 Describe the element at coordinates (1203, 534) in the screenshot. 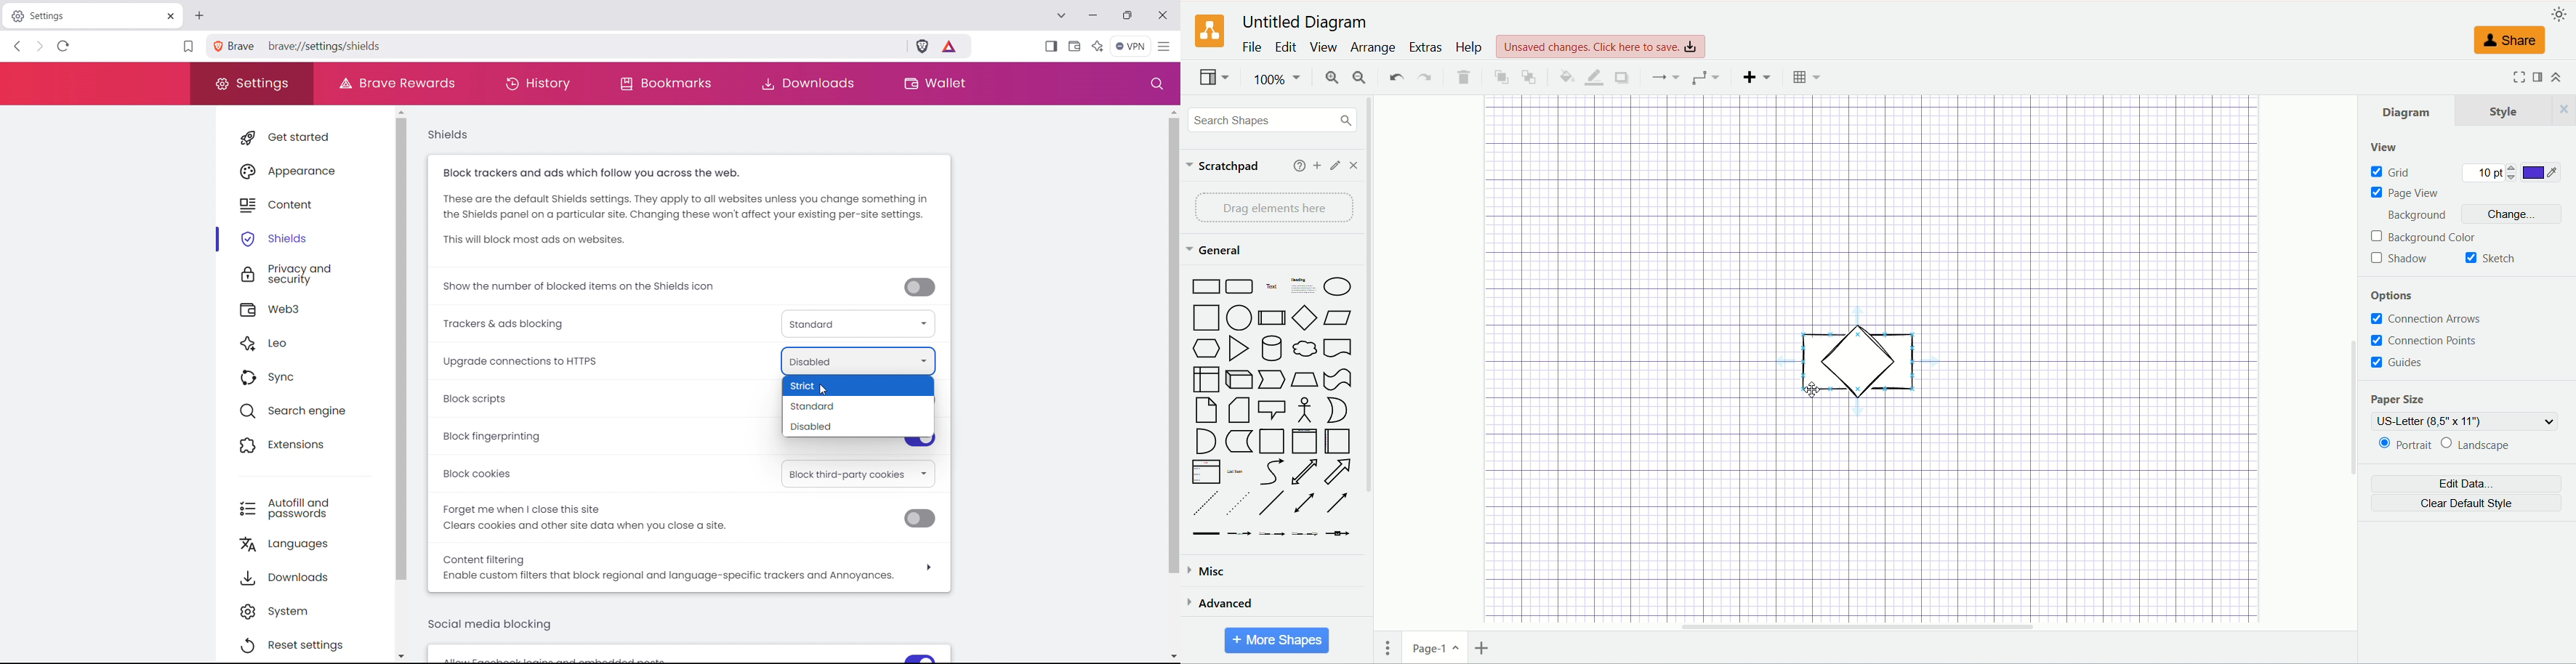

I see `link` at that location.